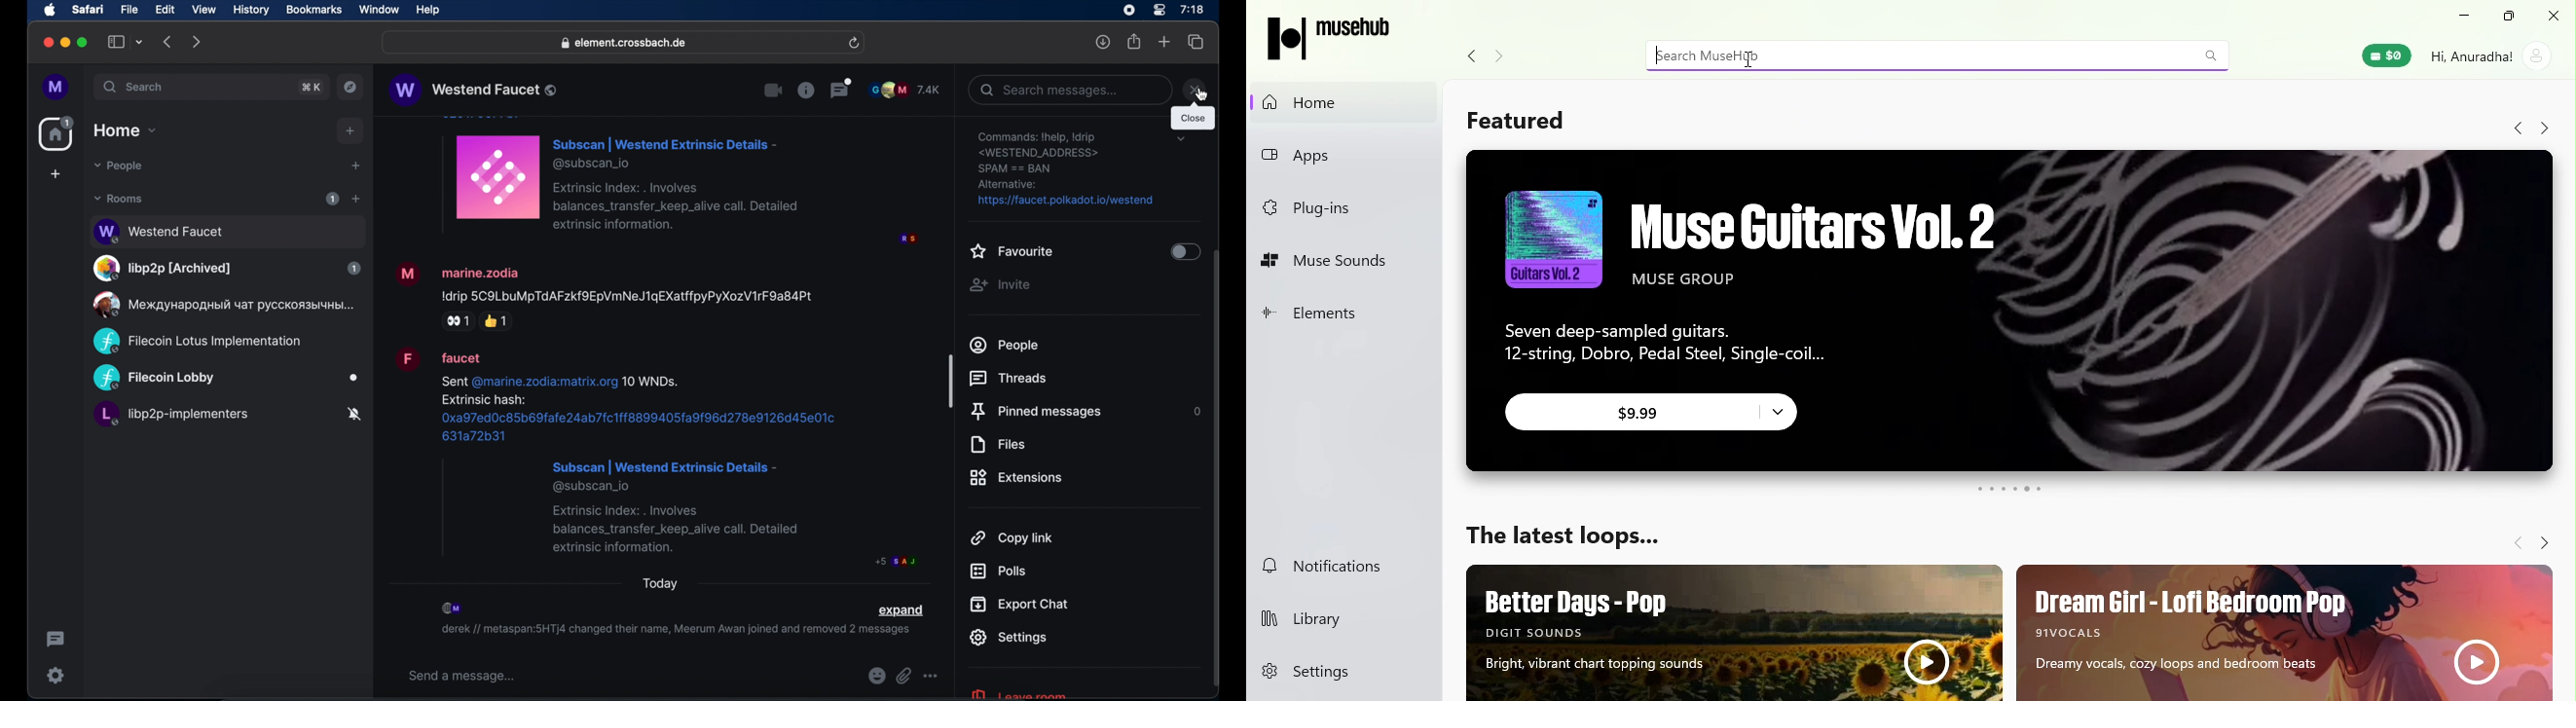 The width and height of the screenshot is (2576, 728). I want to click on tooltip, so click(1193, 119).